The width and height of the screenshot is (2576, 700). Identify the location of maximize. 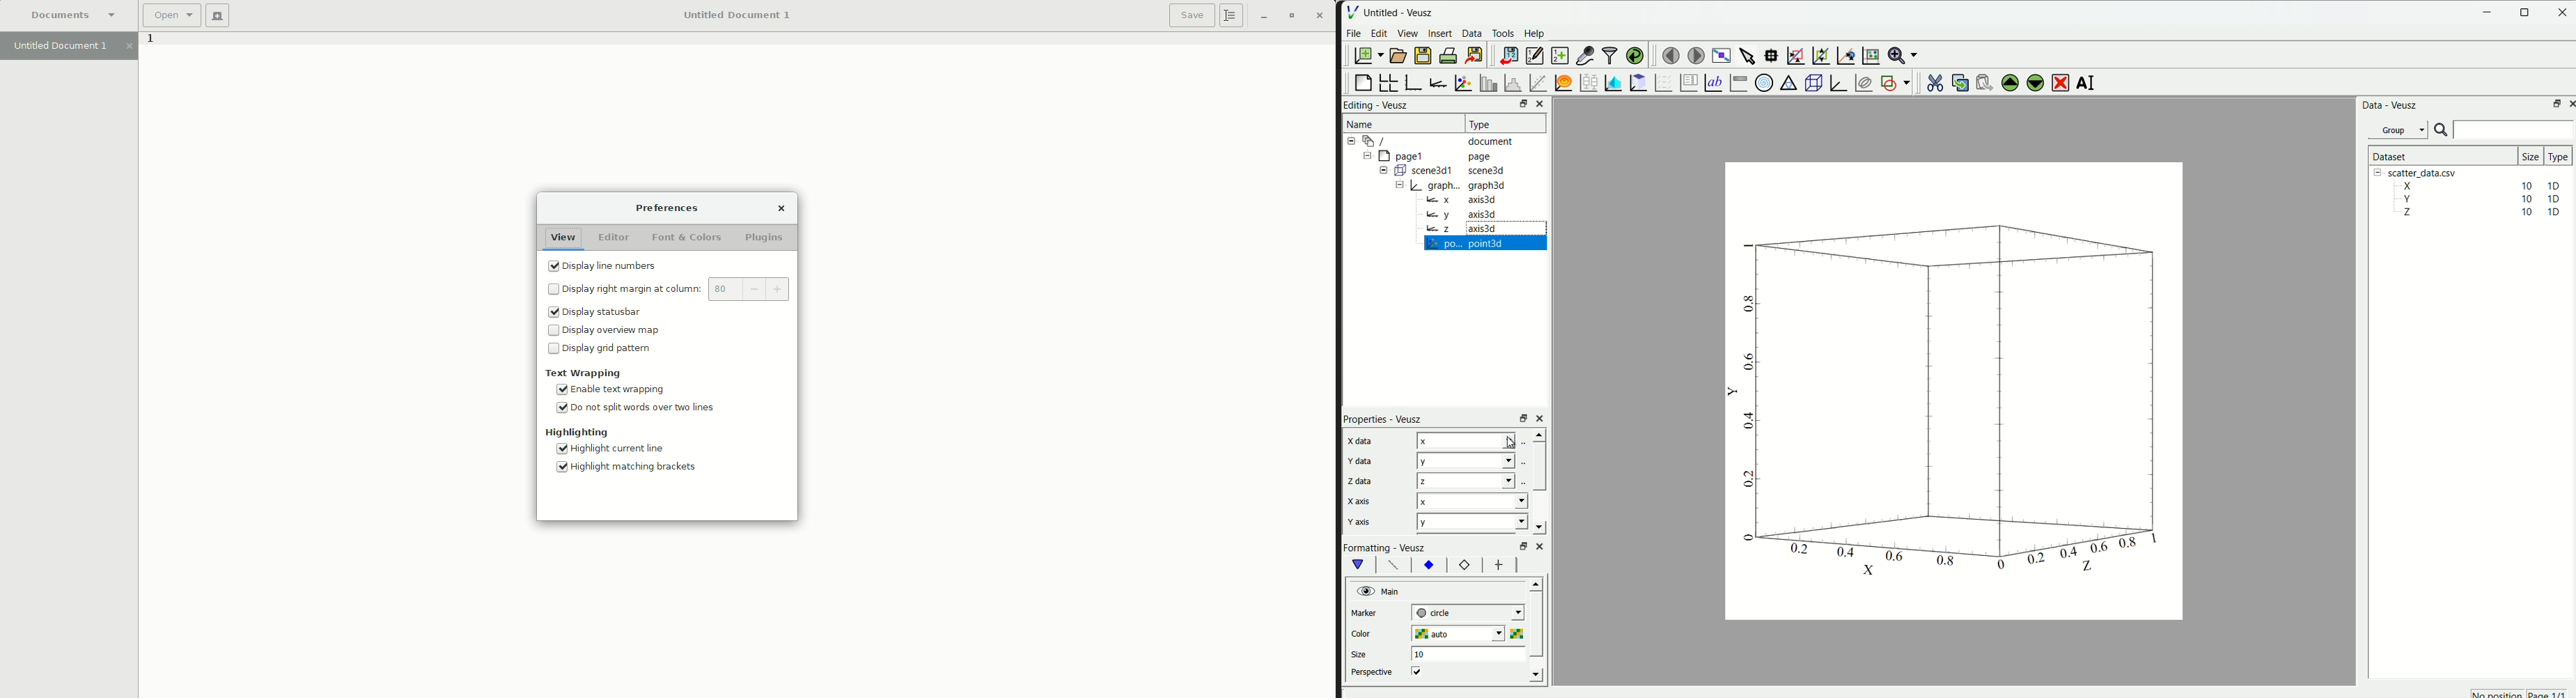
(2554, 102).